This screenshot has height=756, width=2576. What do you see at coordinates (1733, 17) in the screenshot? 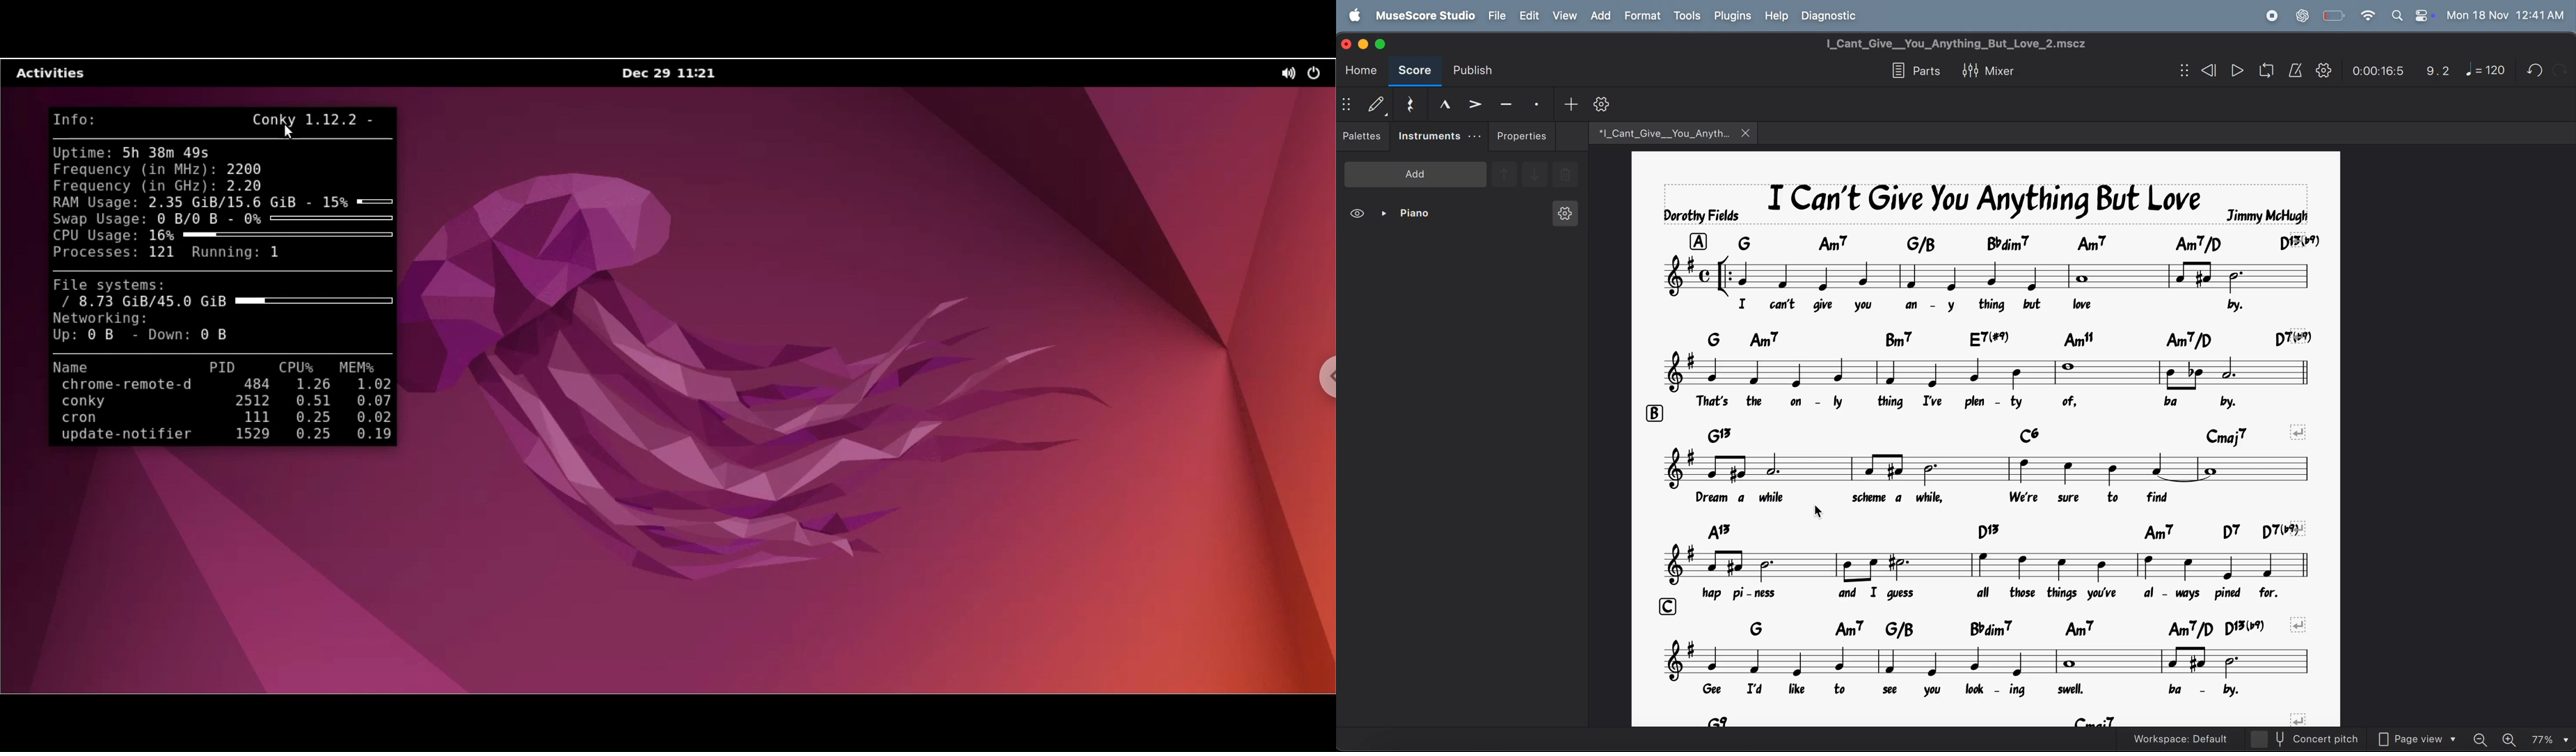
I see `plugins` at bounding box center [1733, 17].